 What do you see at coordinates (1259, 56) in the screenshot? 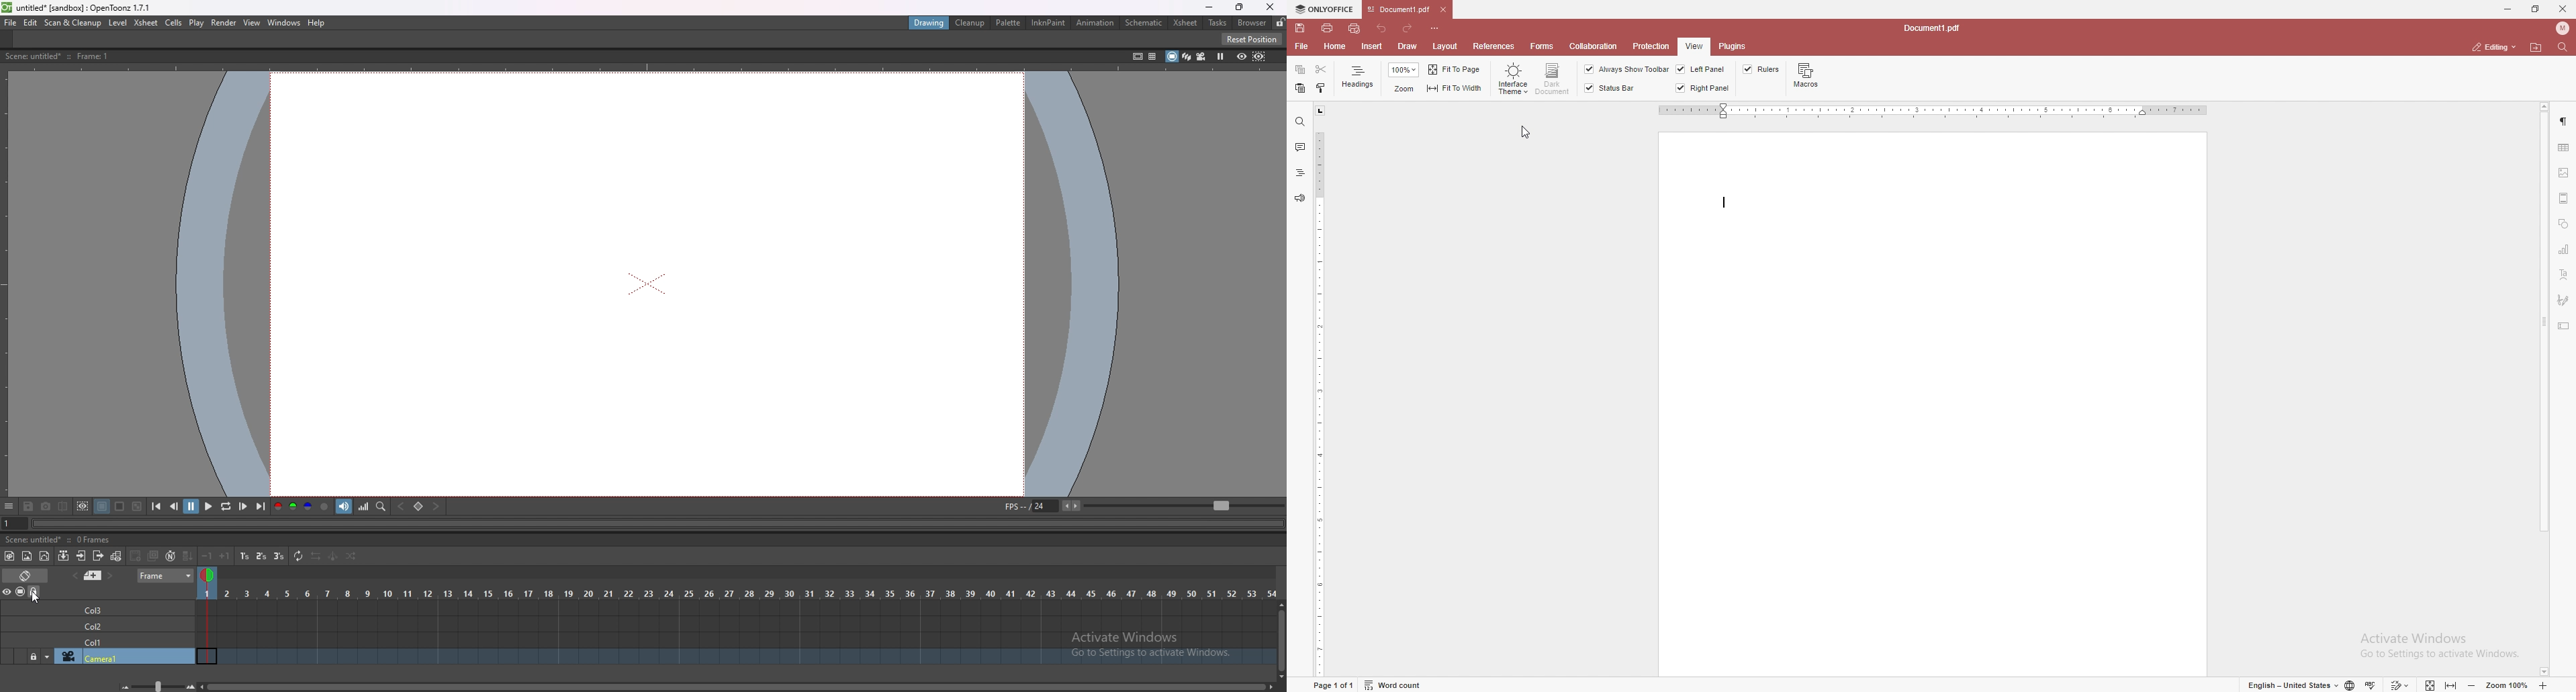
I see `sub camera preview` at bounding box center [1259, 56].